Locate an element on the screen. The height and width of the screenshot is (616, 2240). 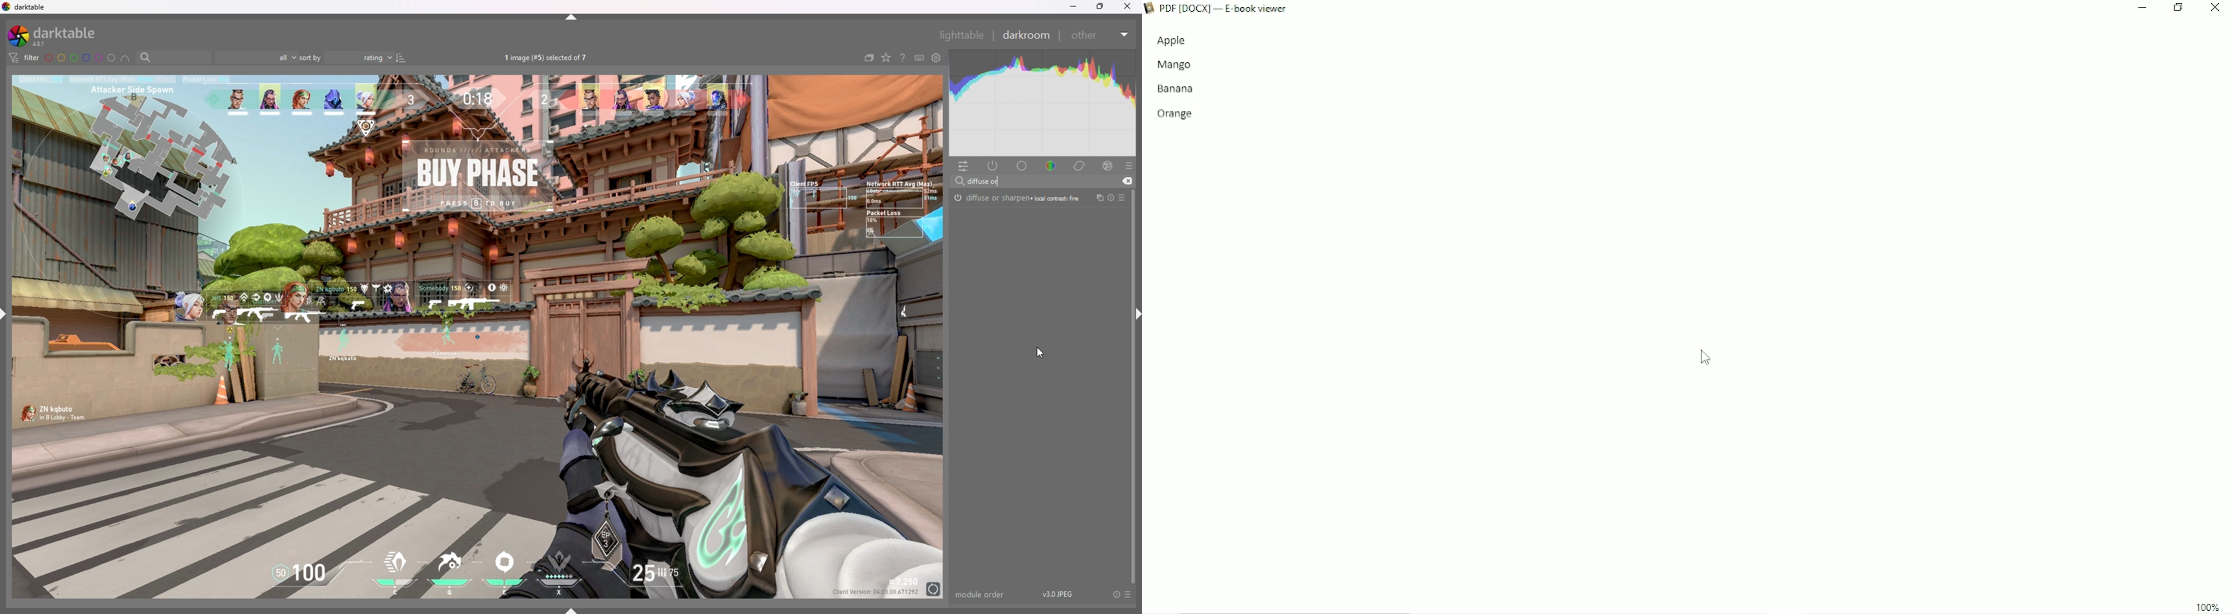
online help is located at coordinates (903, 57).